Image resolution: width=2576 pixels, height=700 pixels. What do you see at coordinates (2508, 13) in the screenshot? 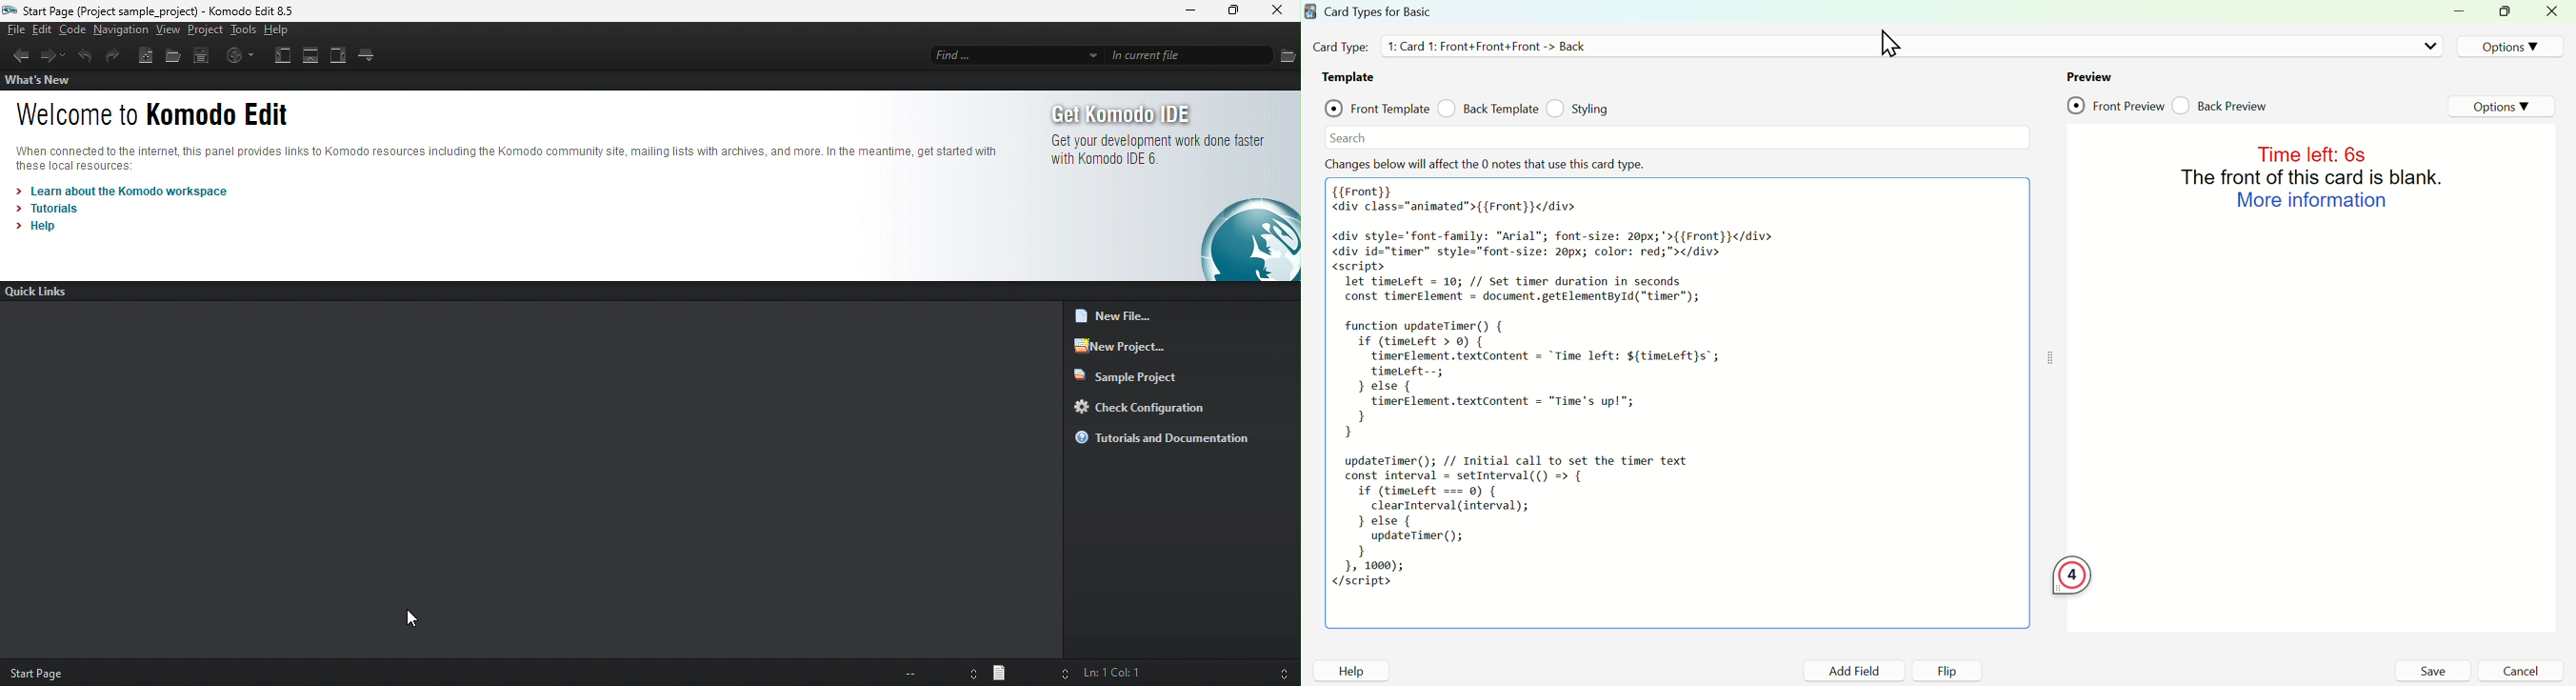
I see `resize` at bounding box center [2508, 13].